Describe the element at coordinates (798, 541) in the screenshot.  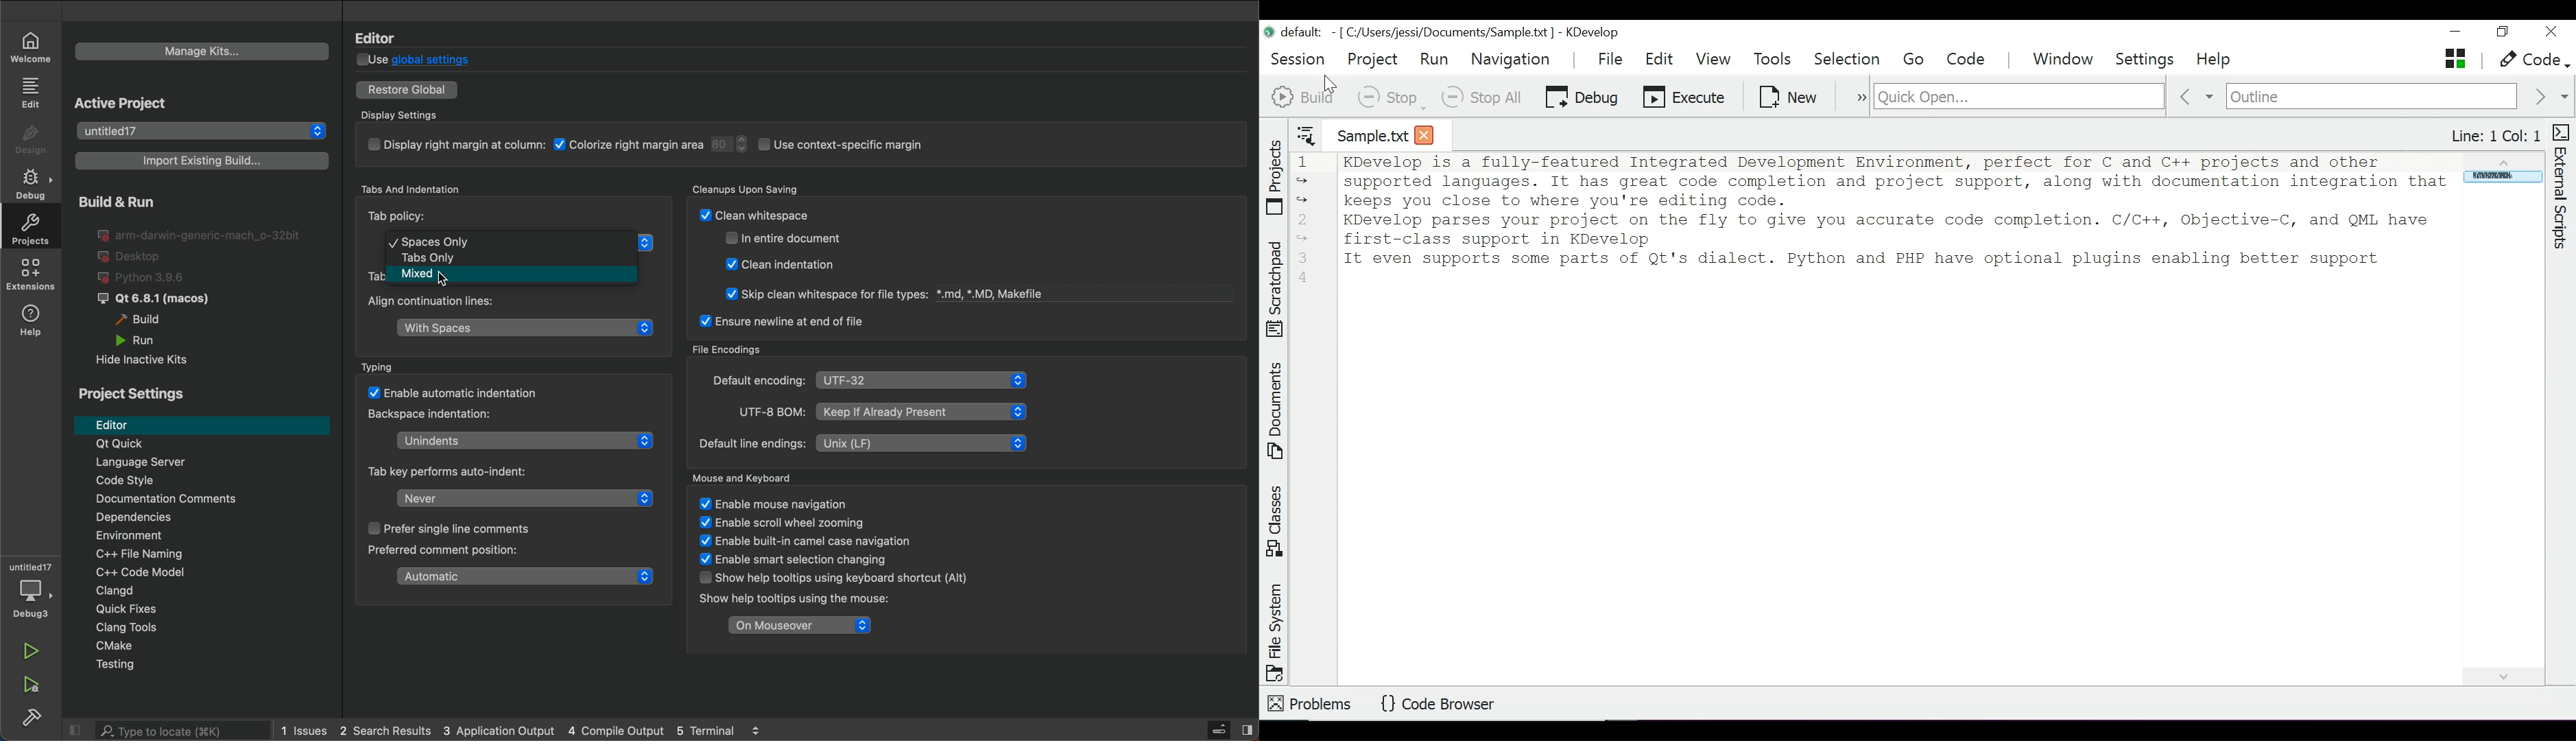
I see `enable built in` at that location.